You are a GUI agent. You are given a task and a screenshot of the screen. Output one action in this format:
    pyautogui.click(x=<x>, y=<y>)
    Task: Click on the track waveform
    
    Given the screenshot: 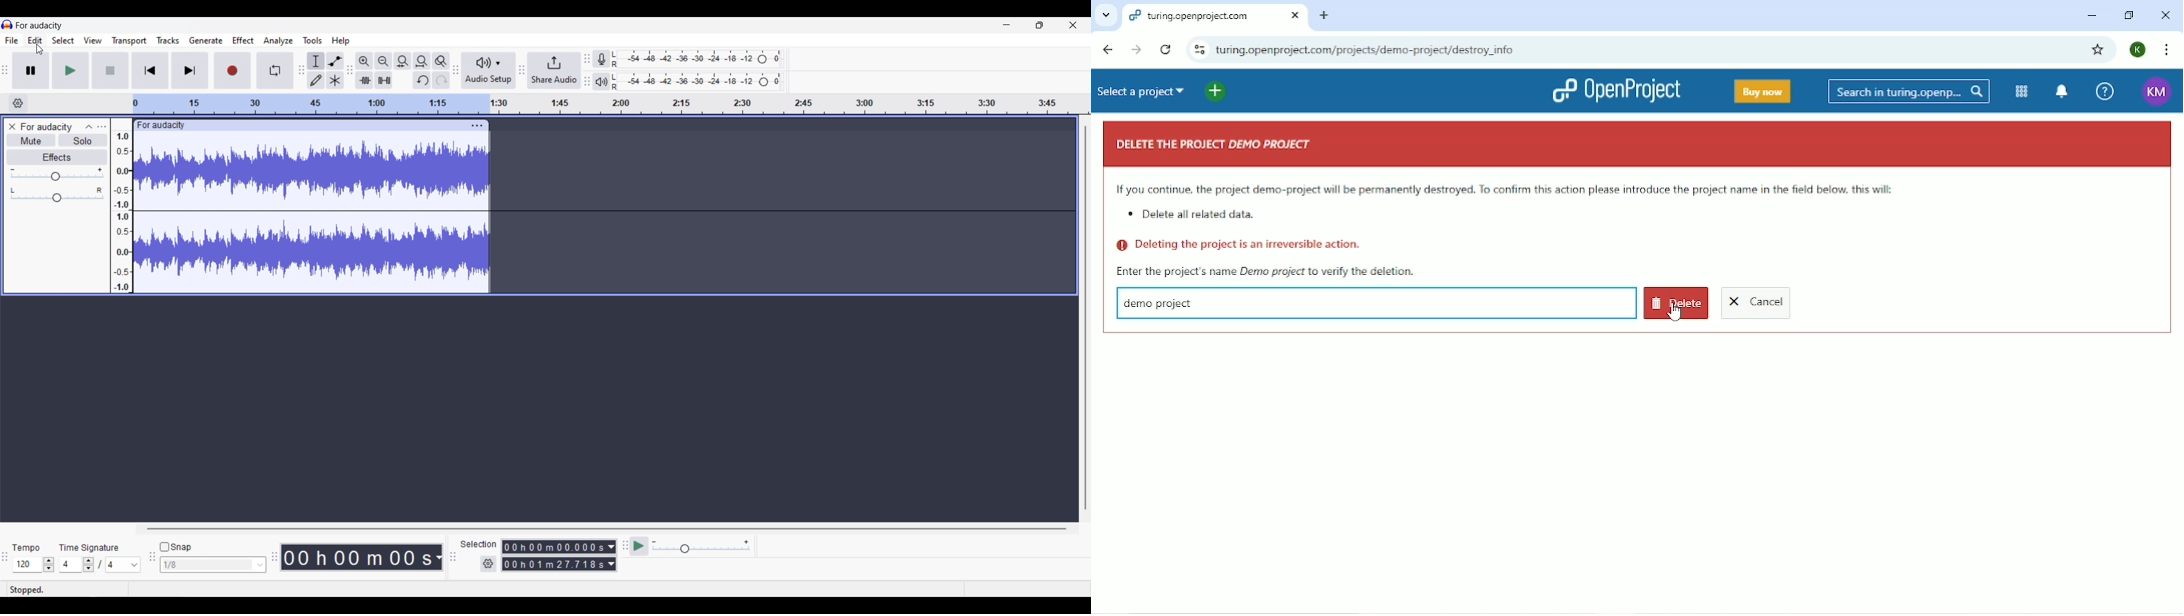 What is the action you would take?
    pyautogui.click(x=311, y=215)
    